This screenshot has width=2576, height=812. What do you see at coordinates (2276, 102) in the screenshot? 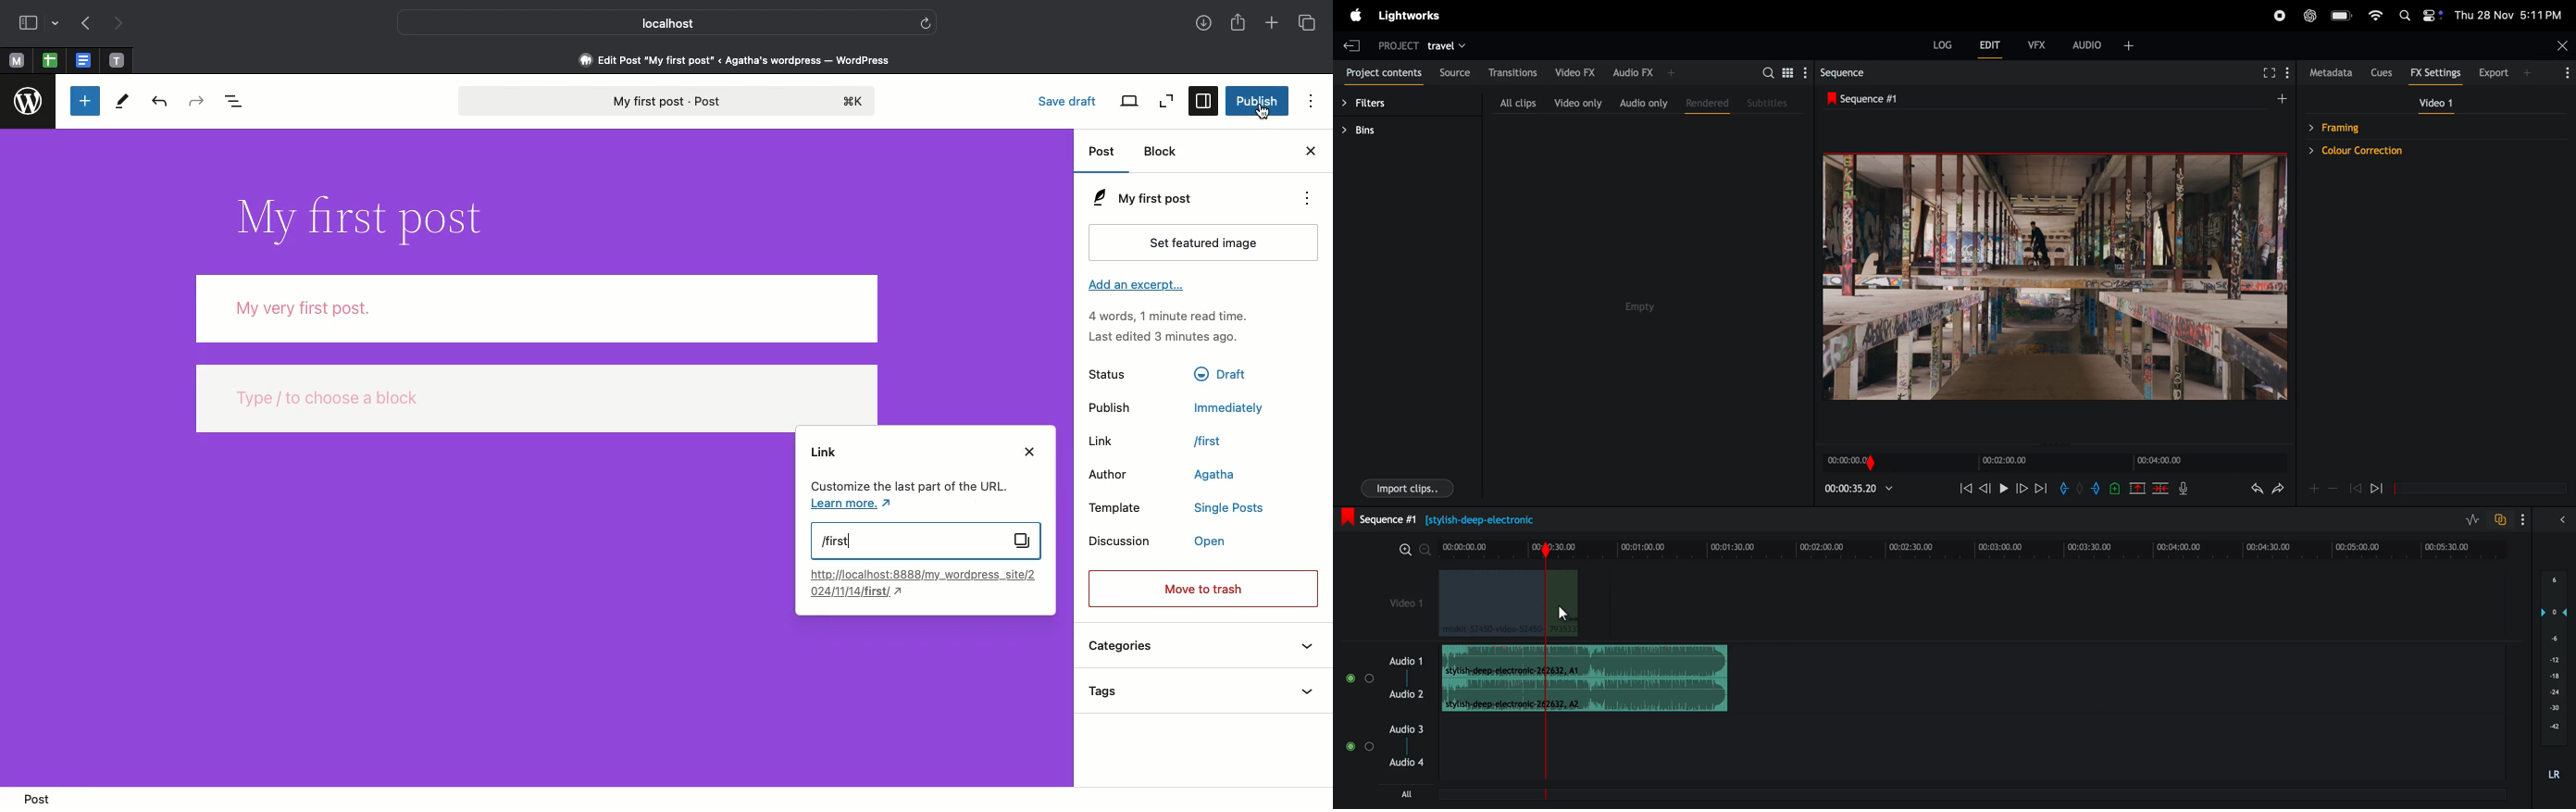
I see `add` at bounding box center [2276, 102].